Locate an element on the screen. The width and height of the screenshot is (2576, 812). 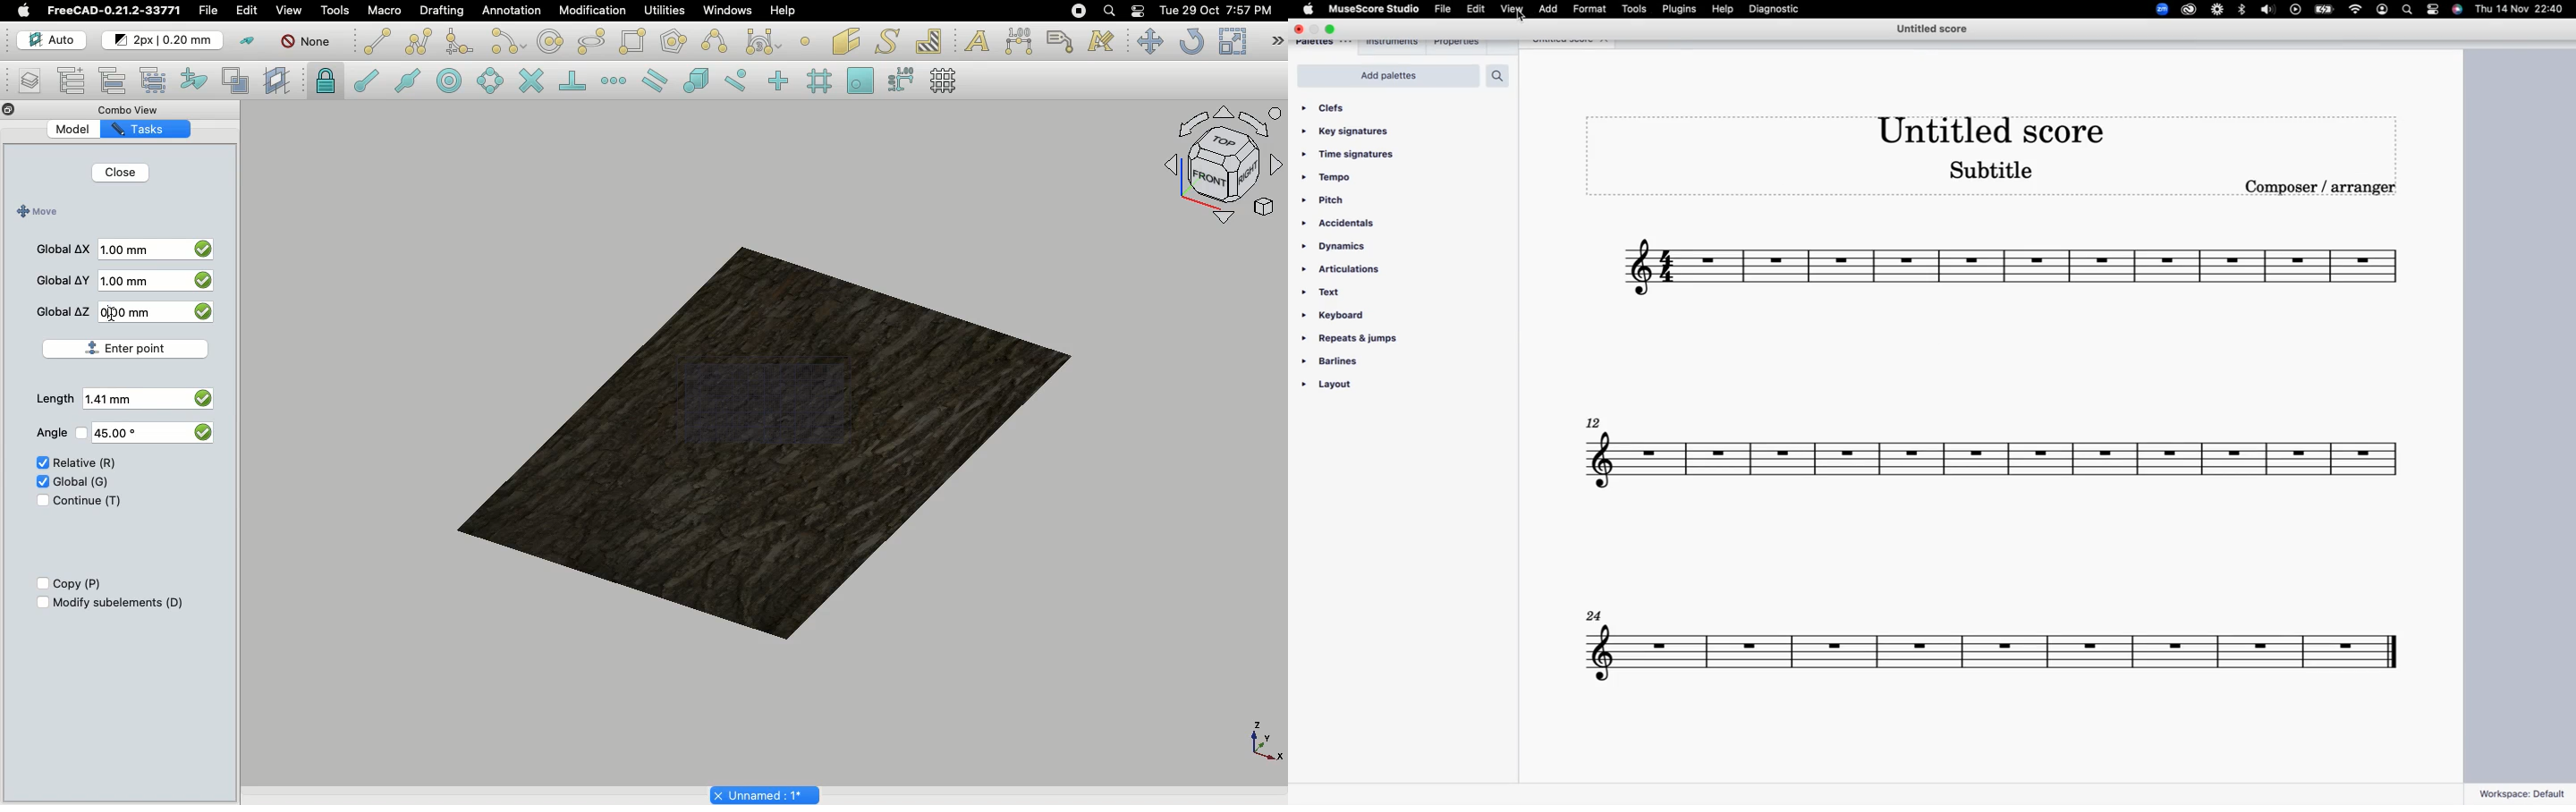
settings is located at coordinates (2435, 12).